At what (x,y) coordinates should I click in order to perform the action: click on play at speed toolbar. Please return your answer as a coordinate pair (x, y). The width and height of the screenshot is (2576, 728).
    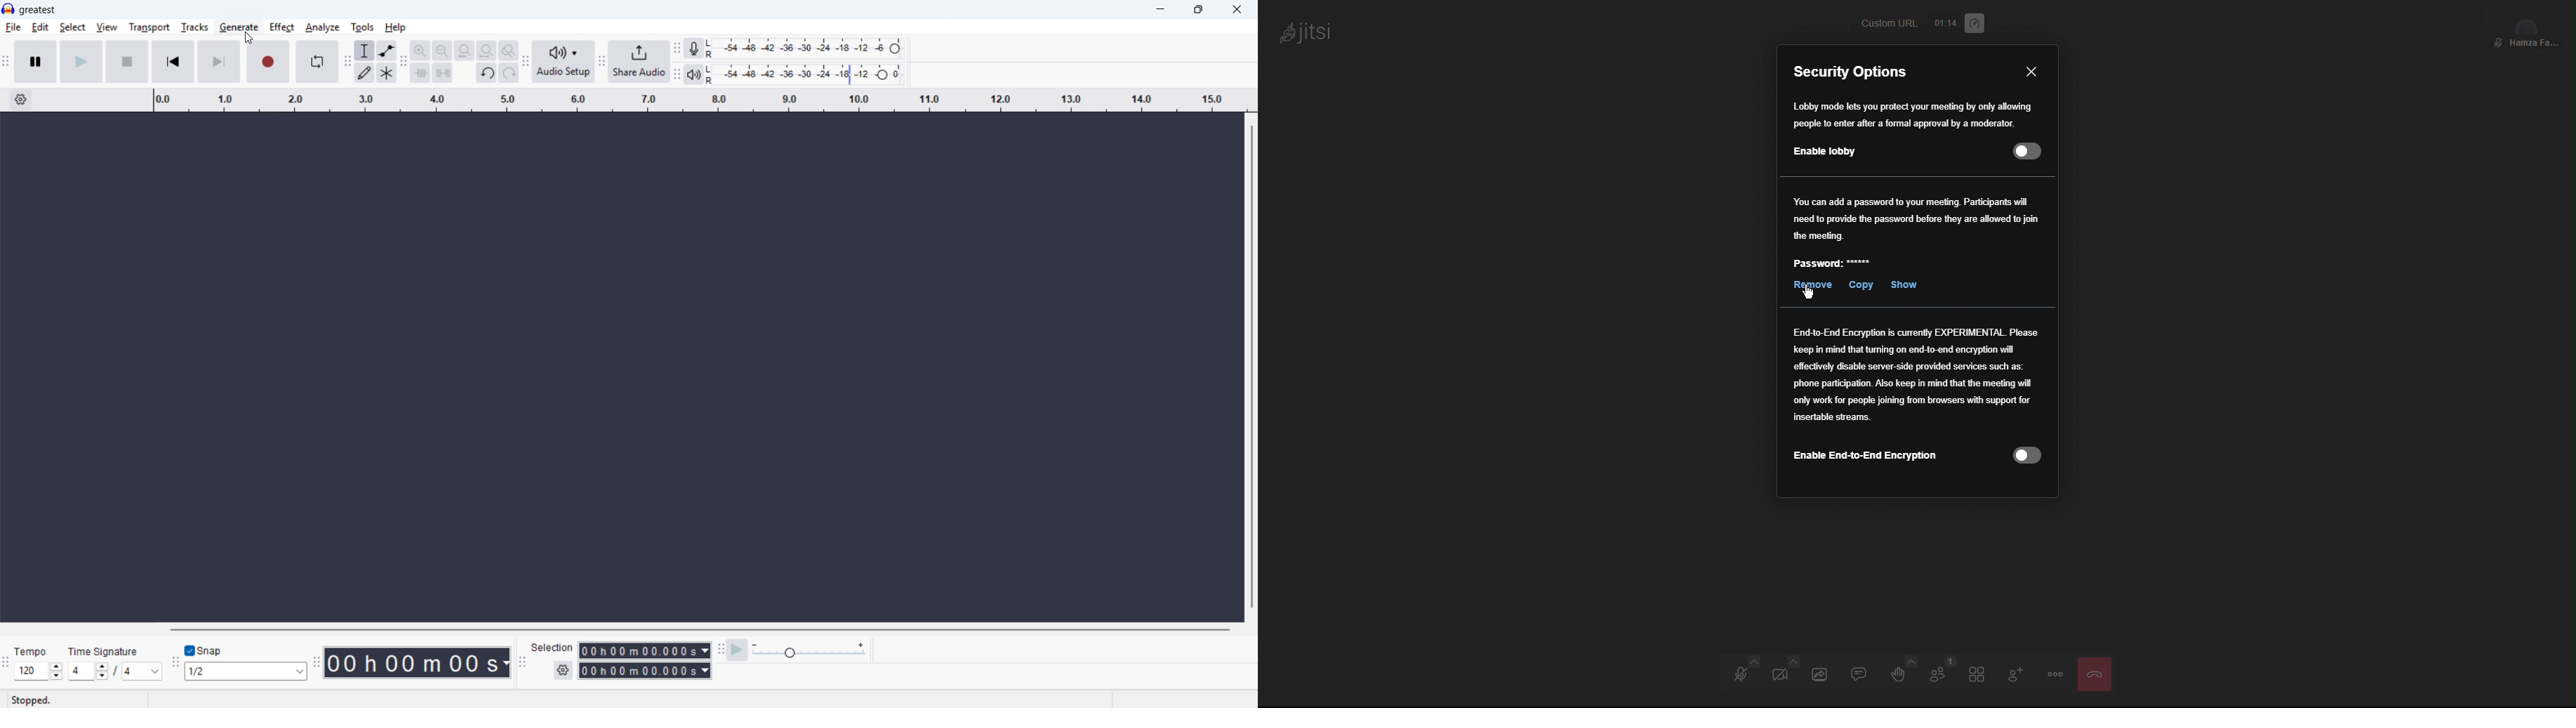
    Looking at the image, I should click on (721, 650).